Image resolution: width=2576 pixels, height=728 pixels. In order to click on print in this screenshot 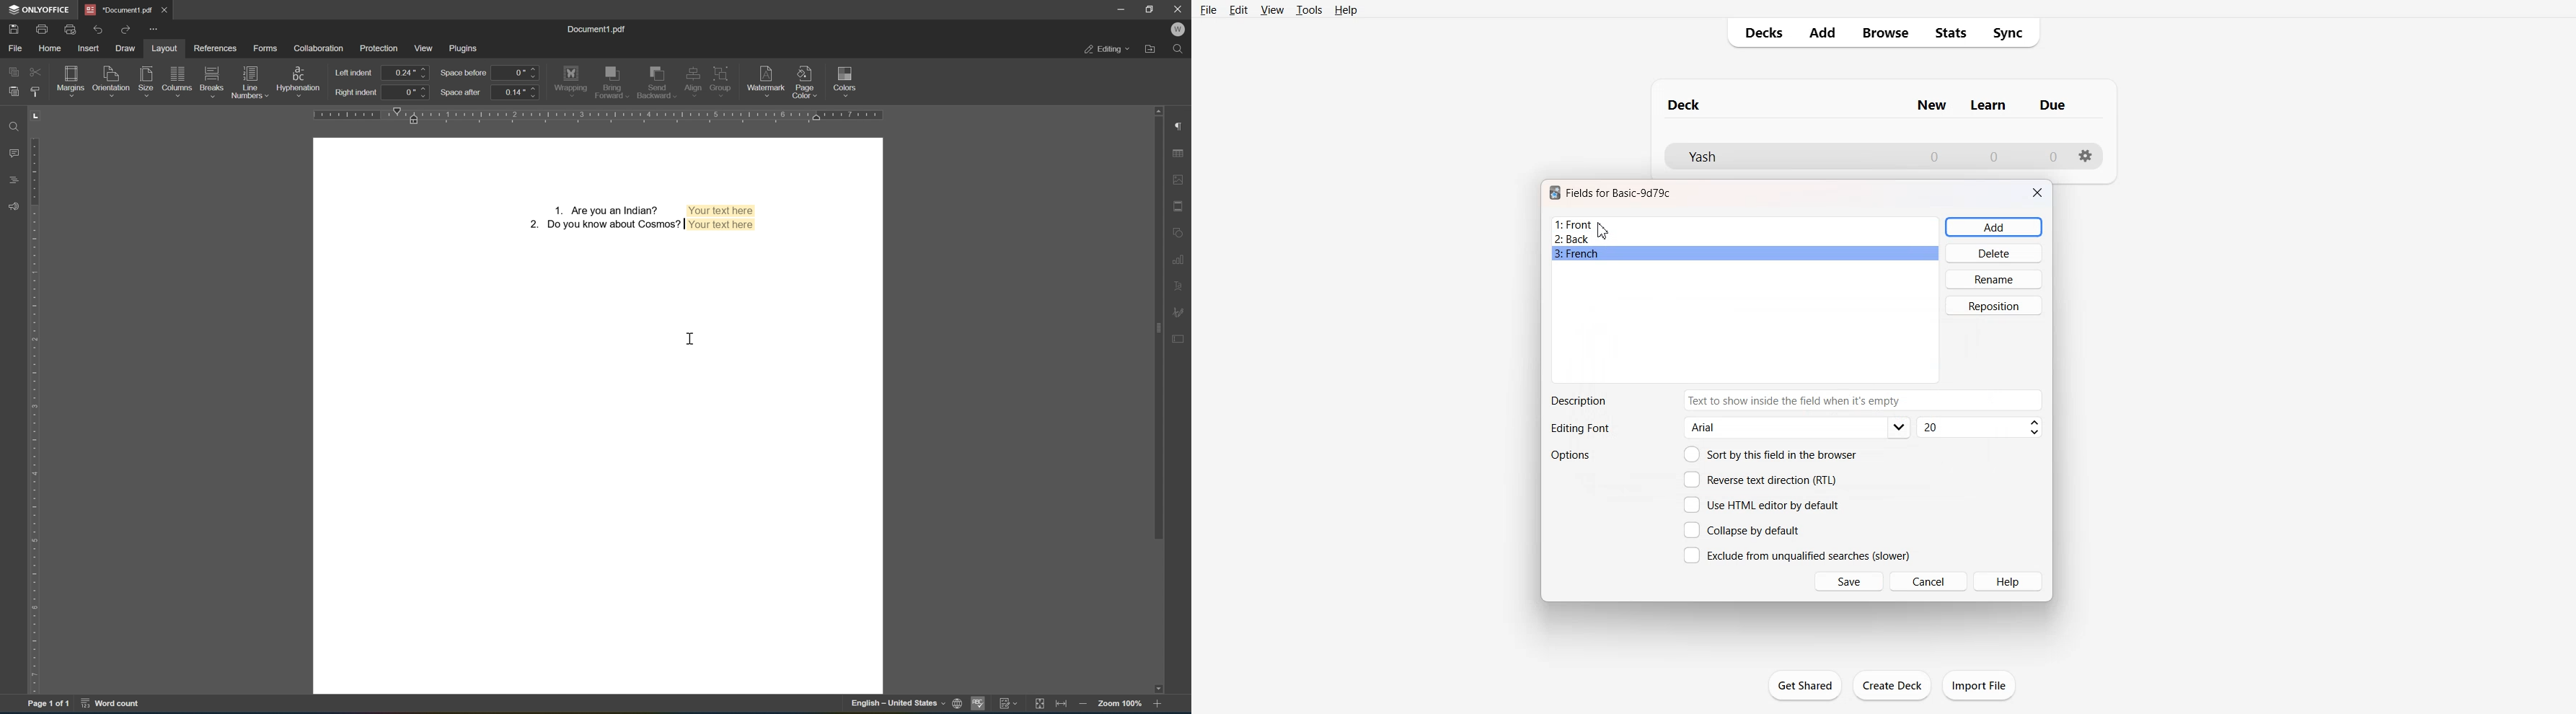, I will do `click(42, 29)`.